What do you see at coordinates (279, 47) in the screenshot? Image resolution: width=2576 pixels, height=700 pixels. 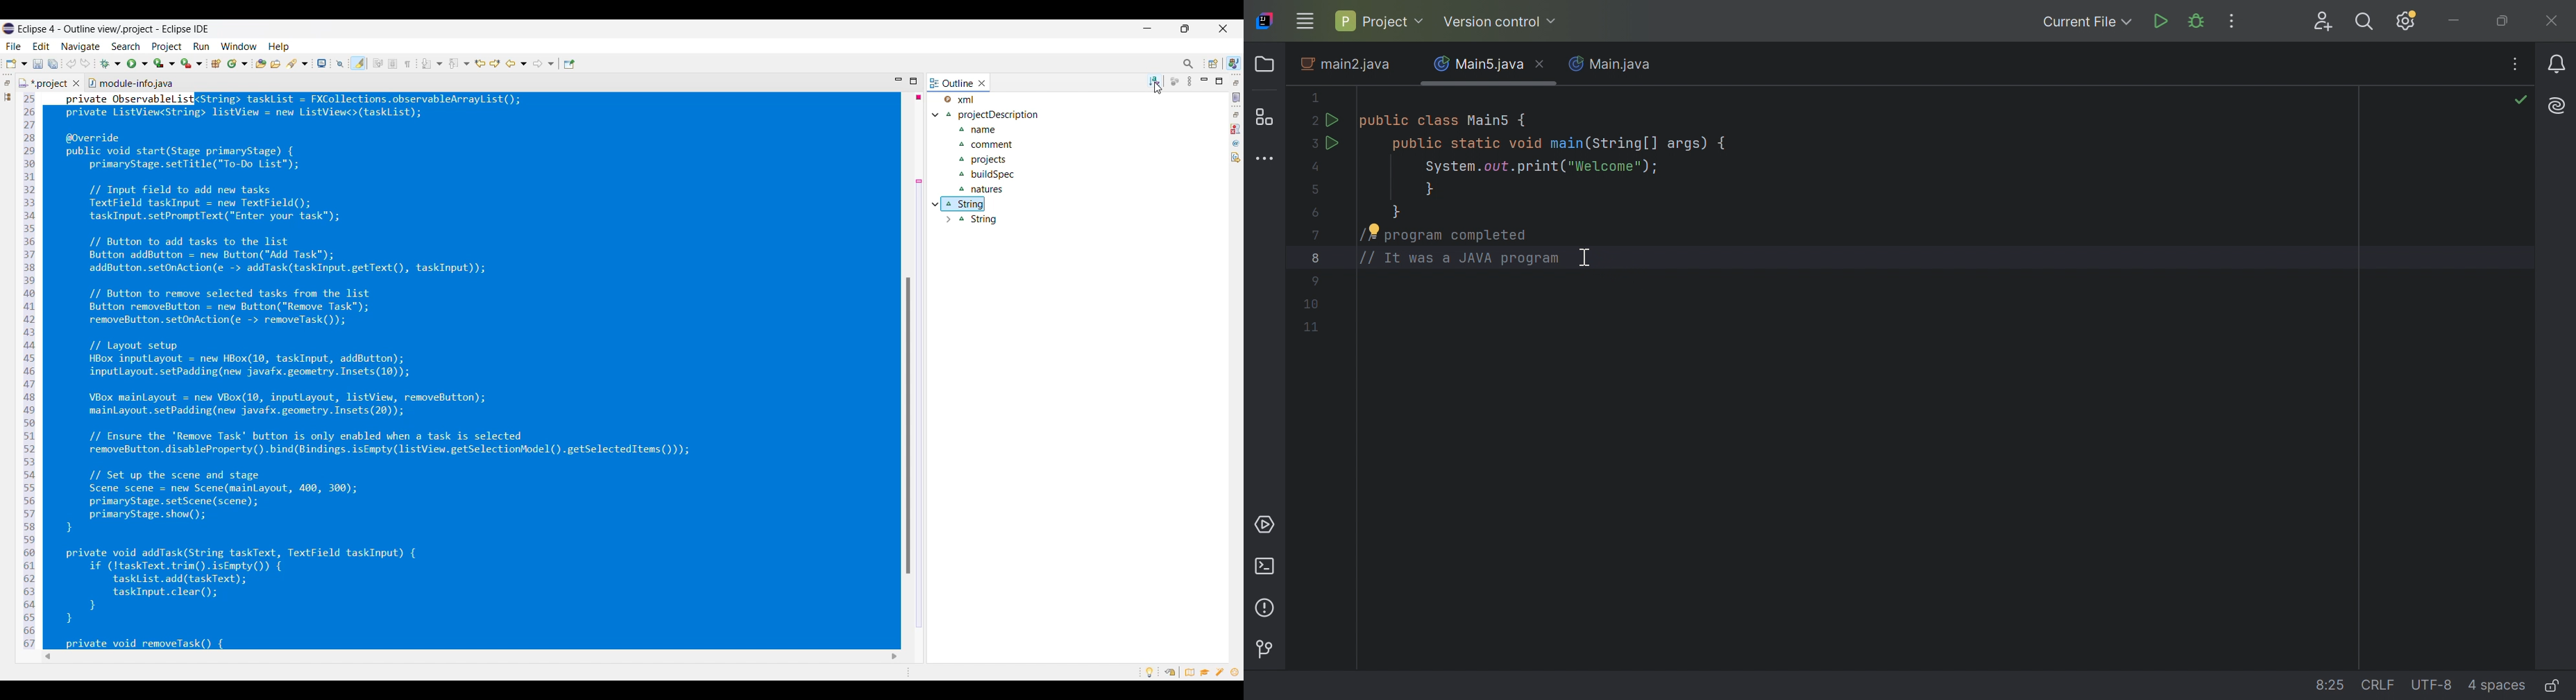 I see `Help menu` at bounding box center [279, 47].